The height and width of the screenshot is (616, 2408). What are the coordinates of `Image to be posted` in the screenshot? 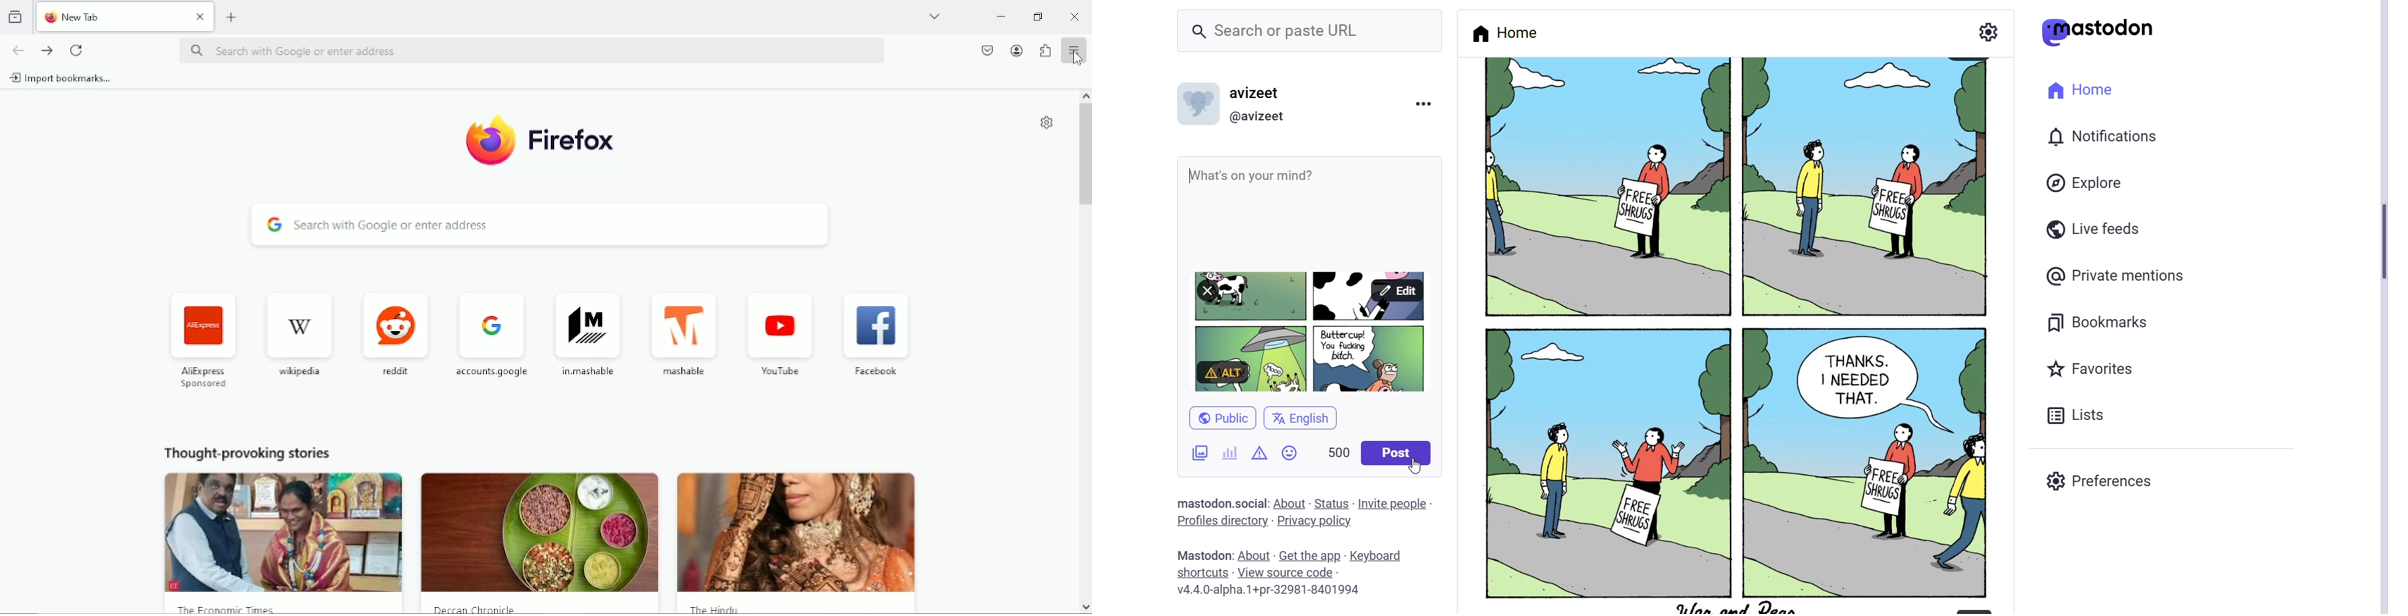 It's located at (1337, 375).